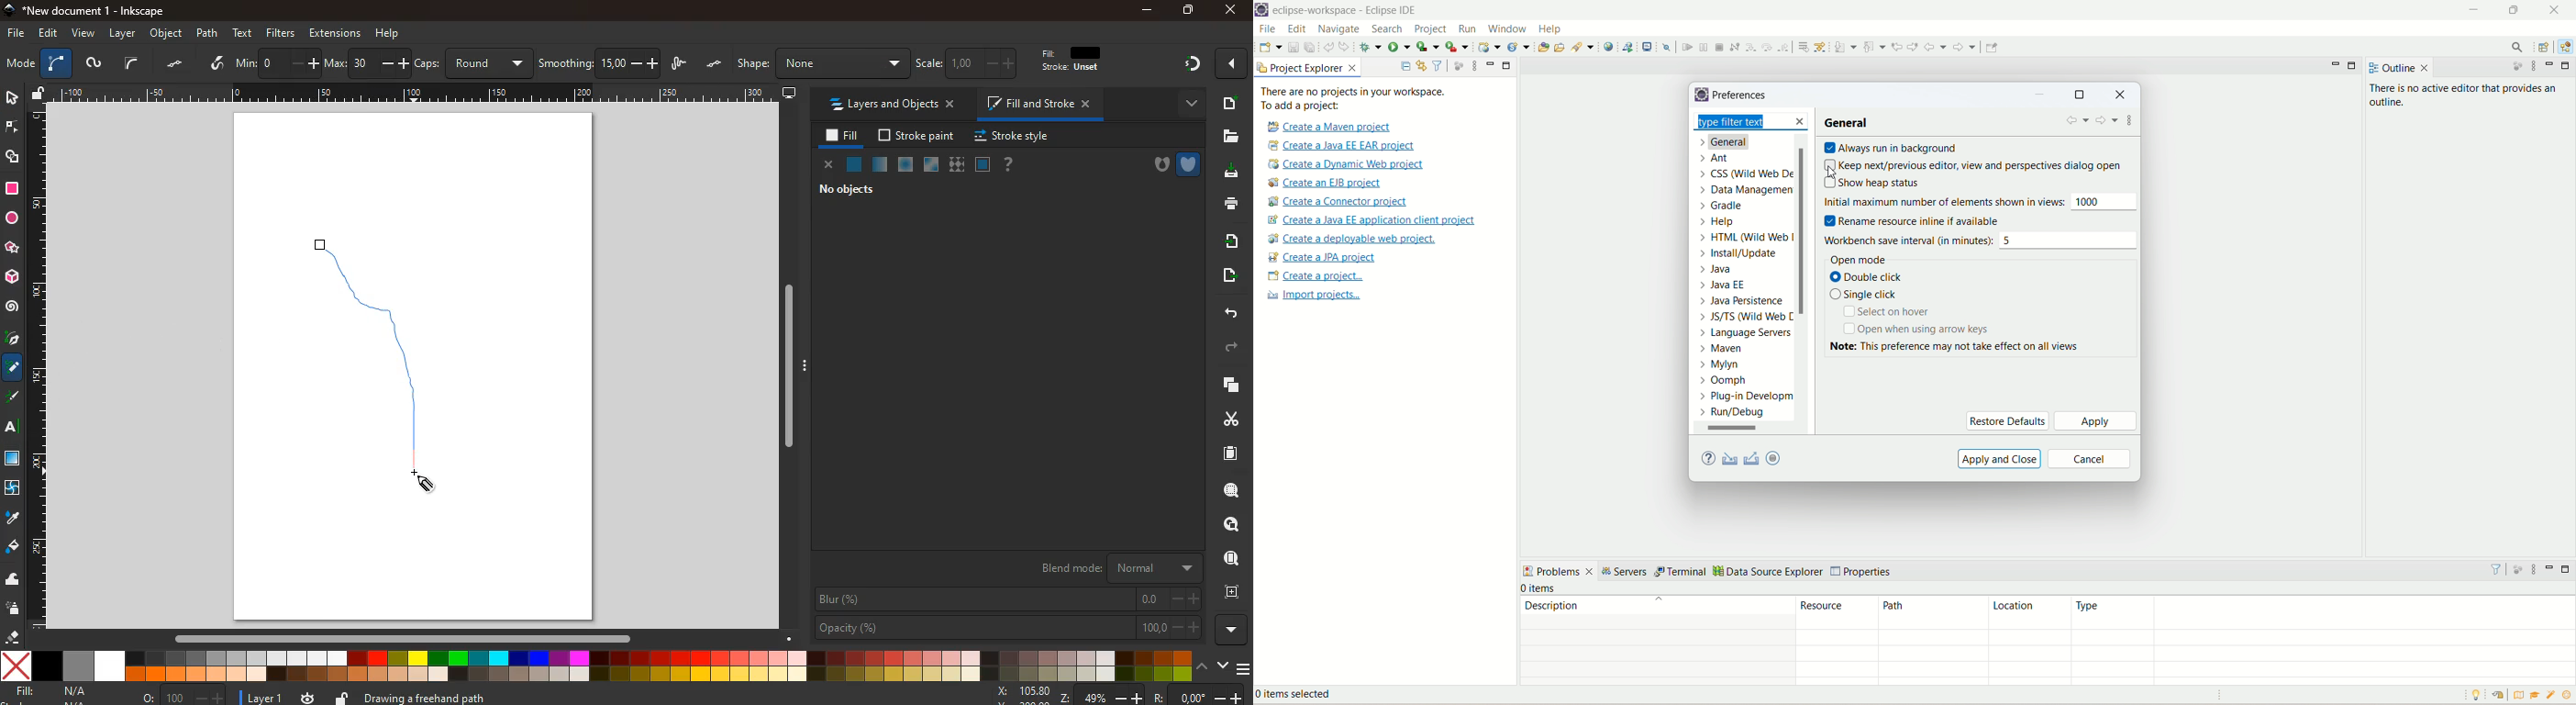 This screenshot has width=2576, height=728. I want to click on additional dialogue action, so click(2131, 123).